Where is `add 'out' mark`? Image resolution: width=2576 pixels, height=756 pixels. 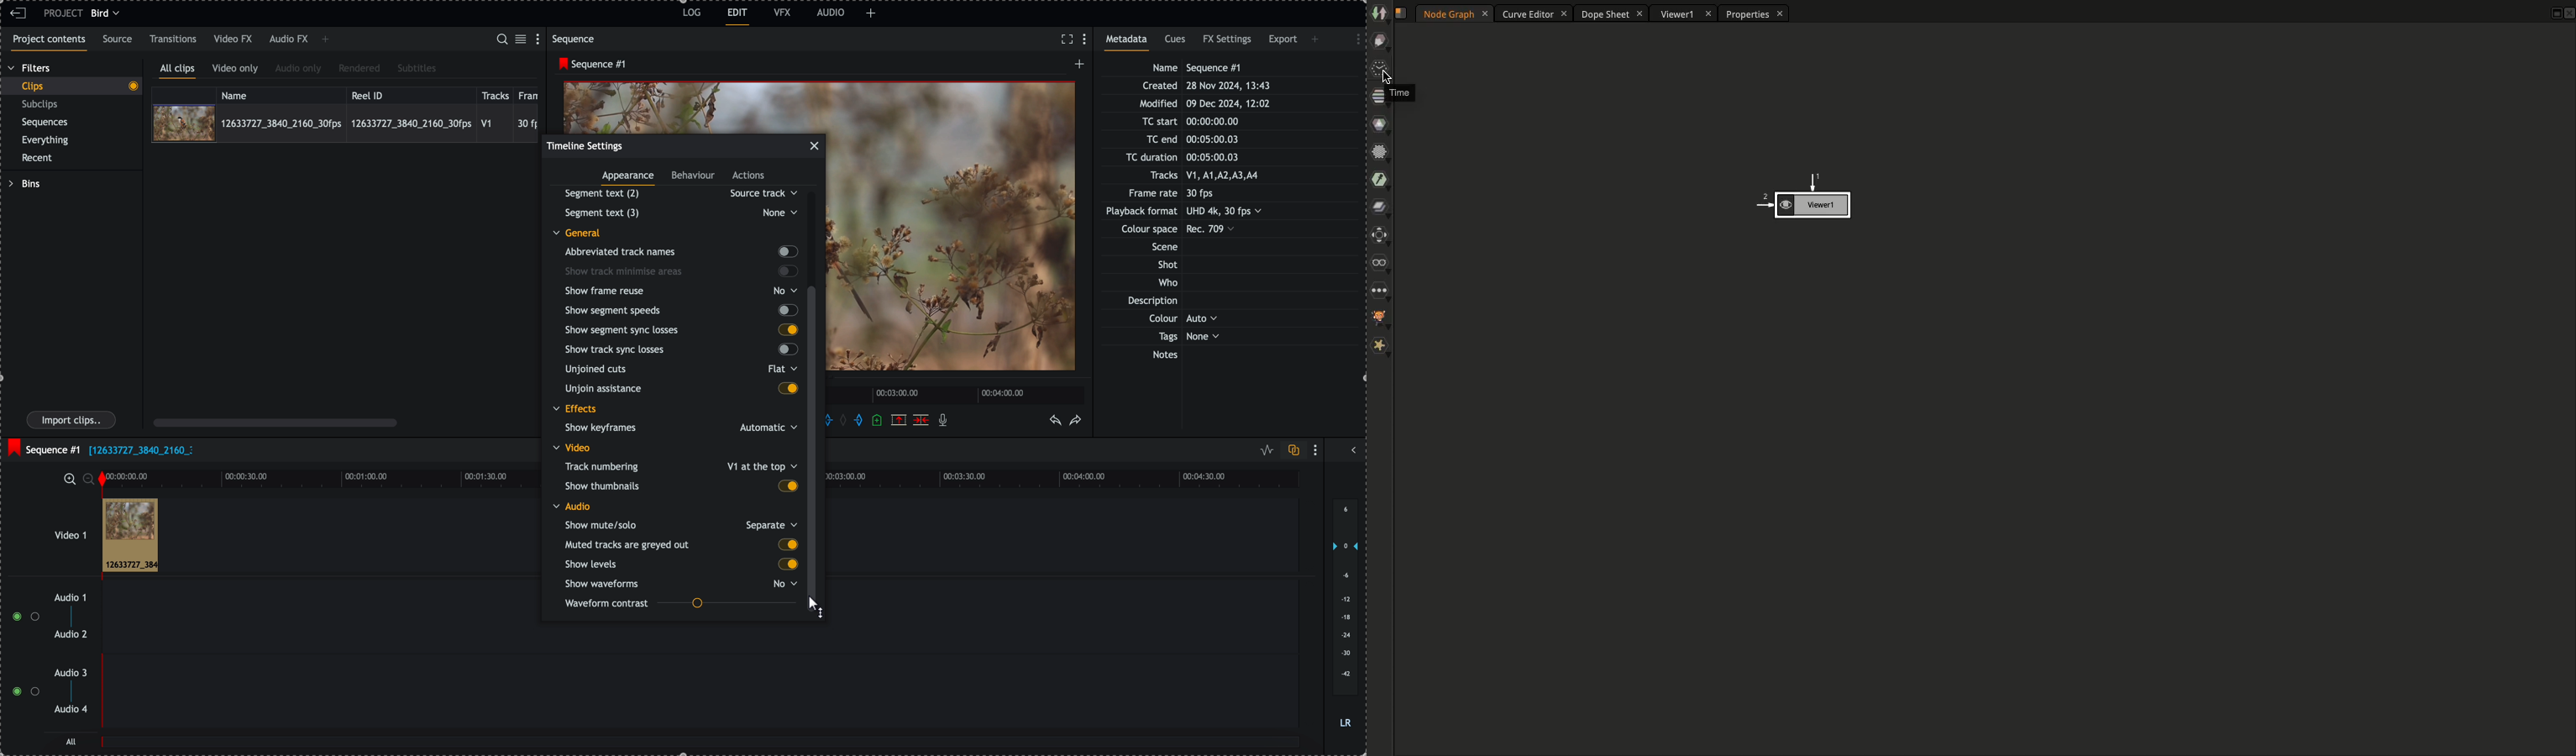 add 'out' mark is located at coordinates (858, 421).